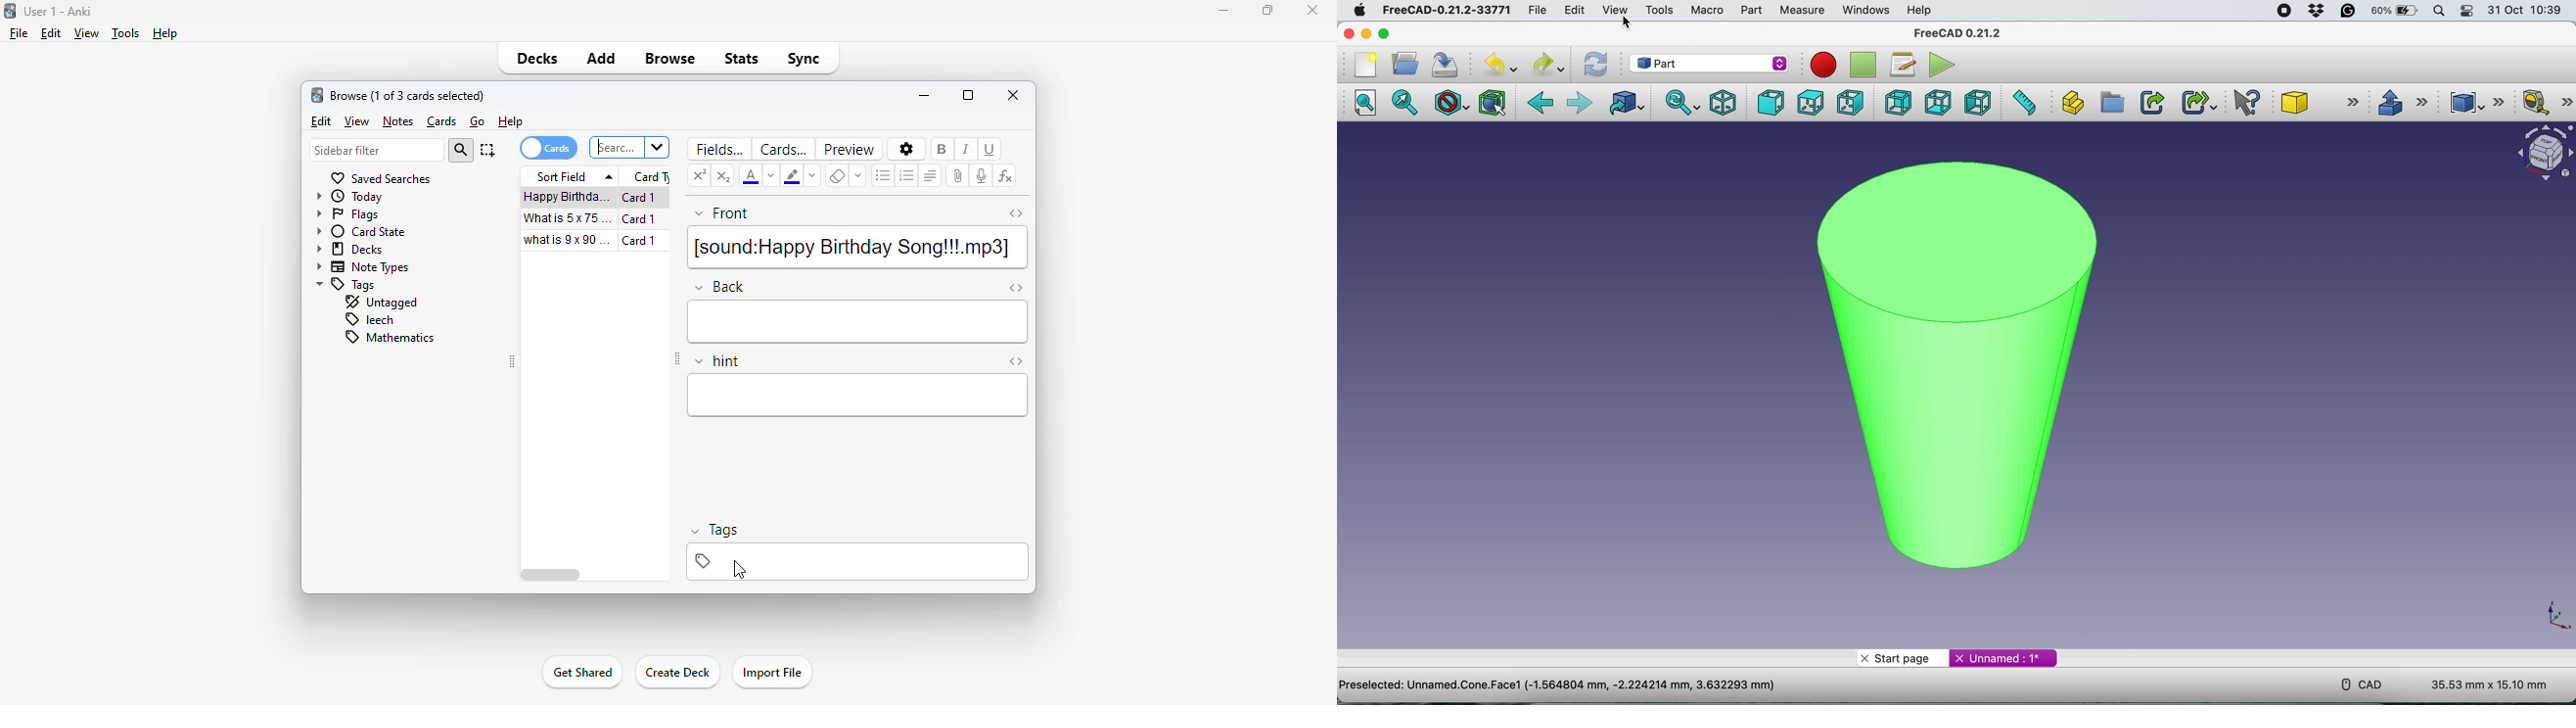  What do you see at coordinates (1680, 102) in the screenshot?
I see `sync view` at bounding box center [1680, 102].